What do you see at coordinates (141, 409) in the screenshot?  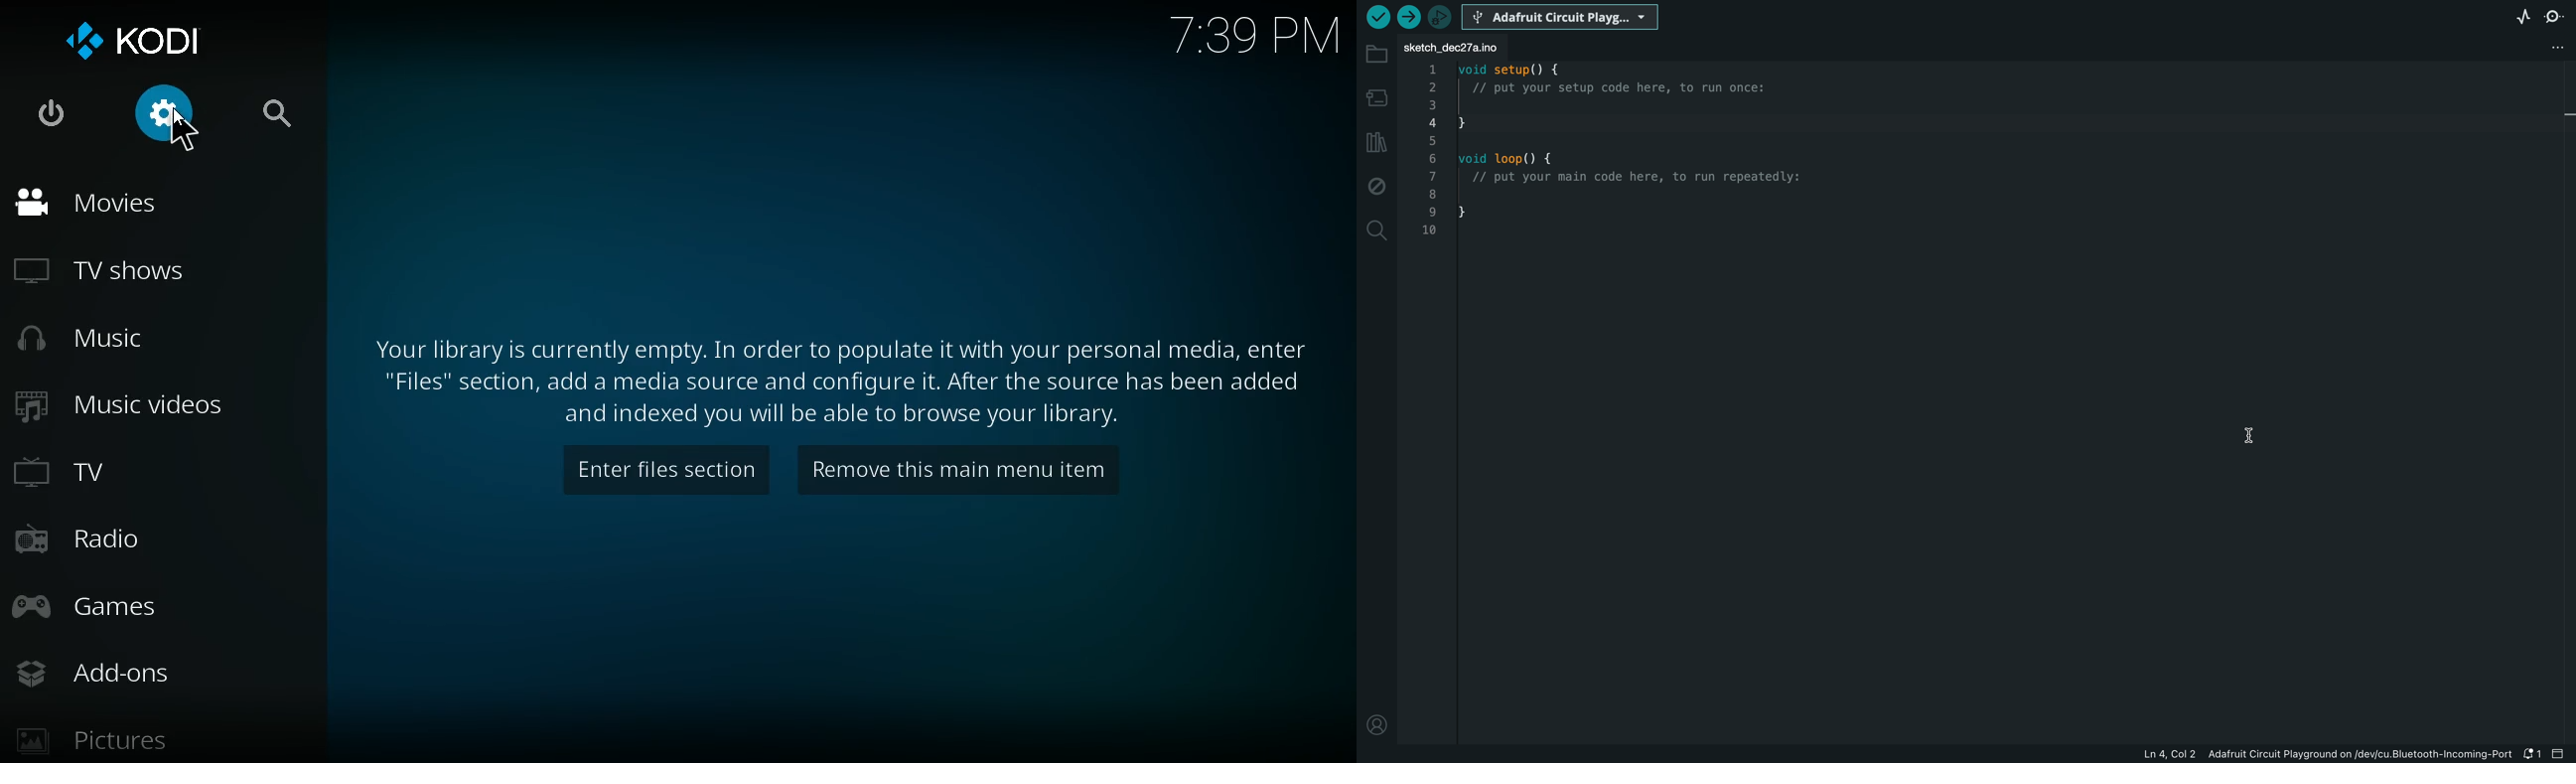 I see `music videos` at bounding box center [141, 409].